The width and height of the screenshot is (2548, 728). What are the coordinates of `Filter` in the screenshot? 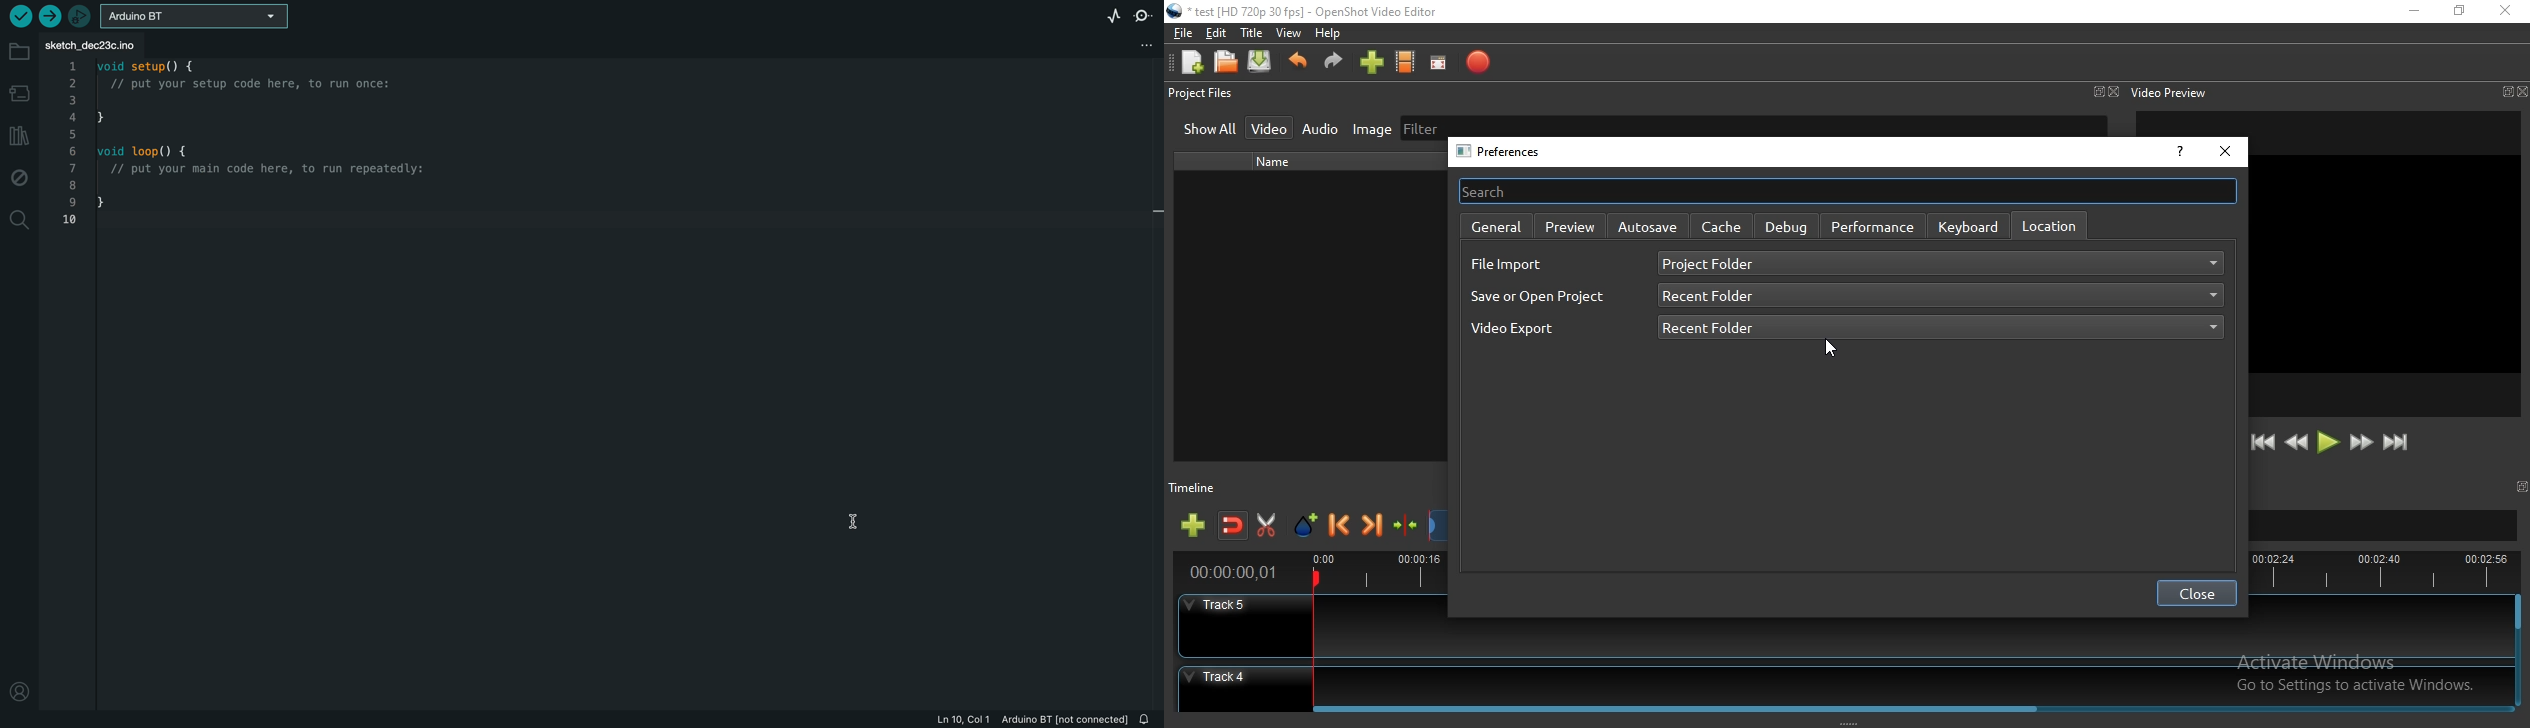 It's located at (1753, 125).